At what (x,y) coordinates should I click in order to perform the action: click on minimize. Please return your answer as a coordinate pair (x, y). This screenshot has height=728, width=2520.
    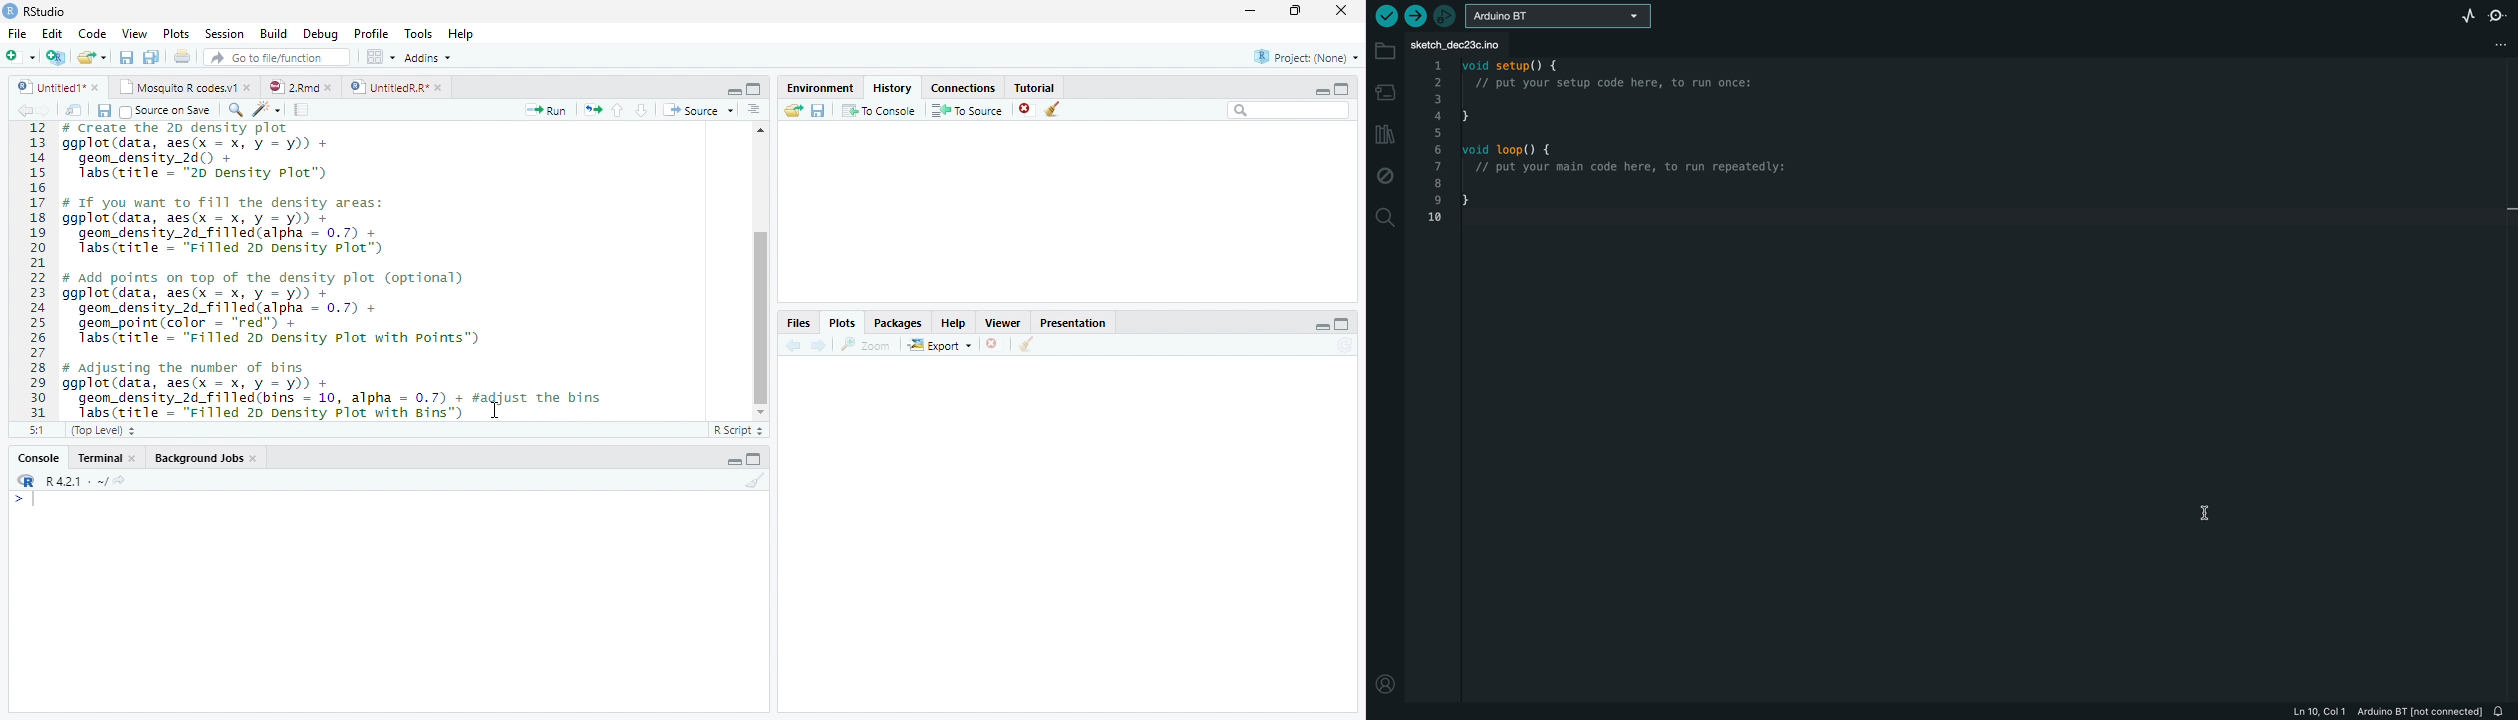
    Looking at the image, I should click on (734, 462).